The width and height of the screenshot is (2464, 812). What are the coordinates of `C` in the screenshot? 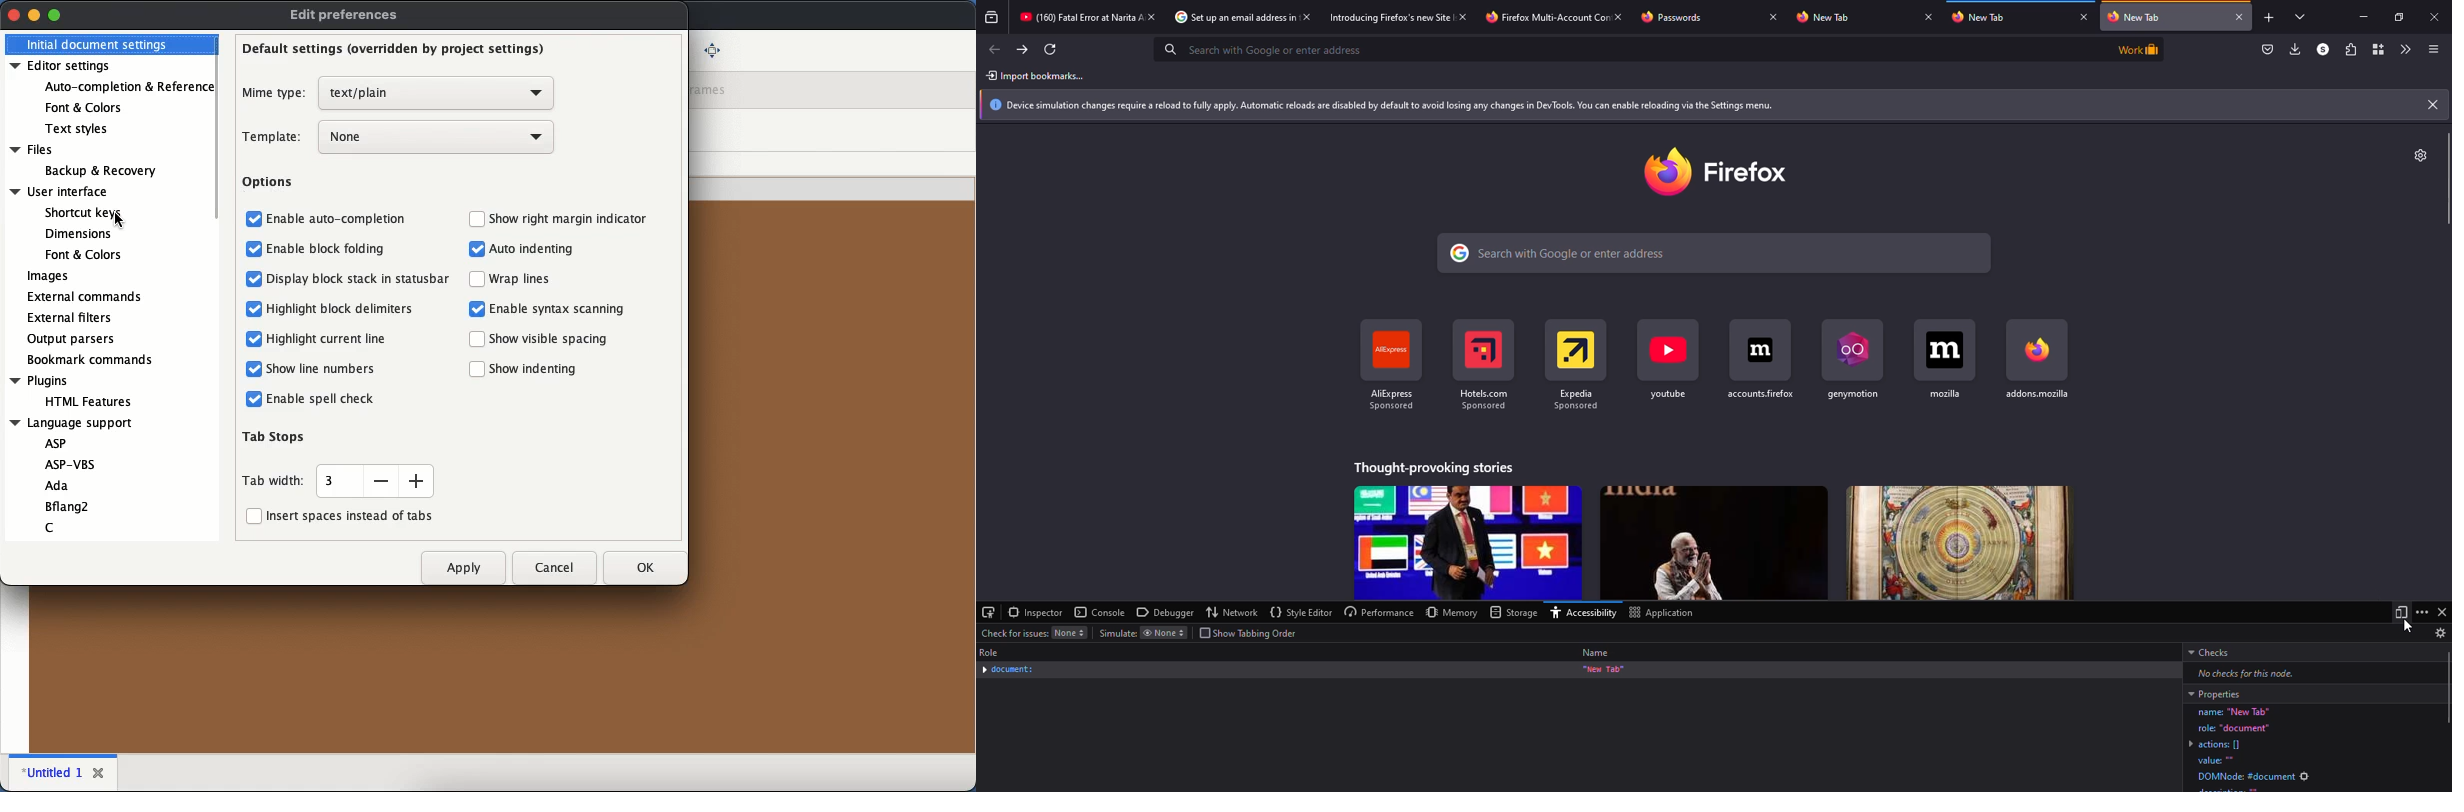 It's located at (54, 525).